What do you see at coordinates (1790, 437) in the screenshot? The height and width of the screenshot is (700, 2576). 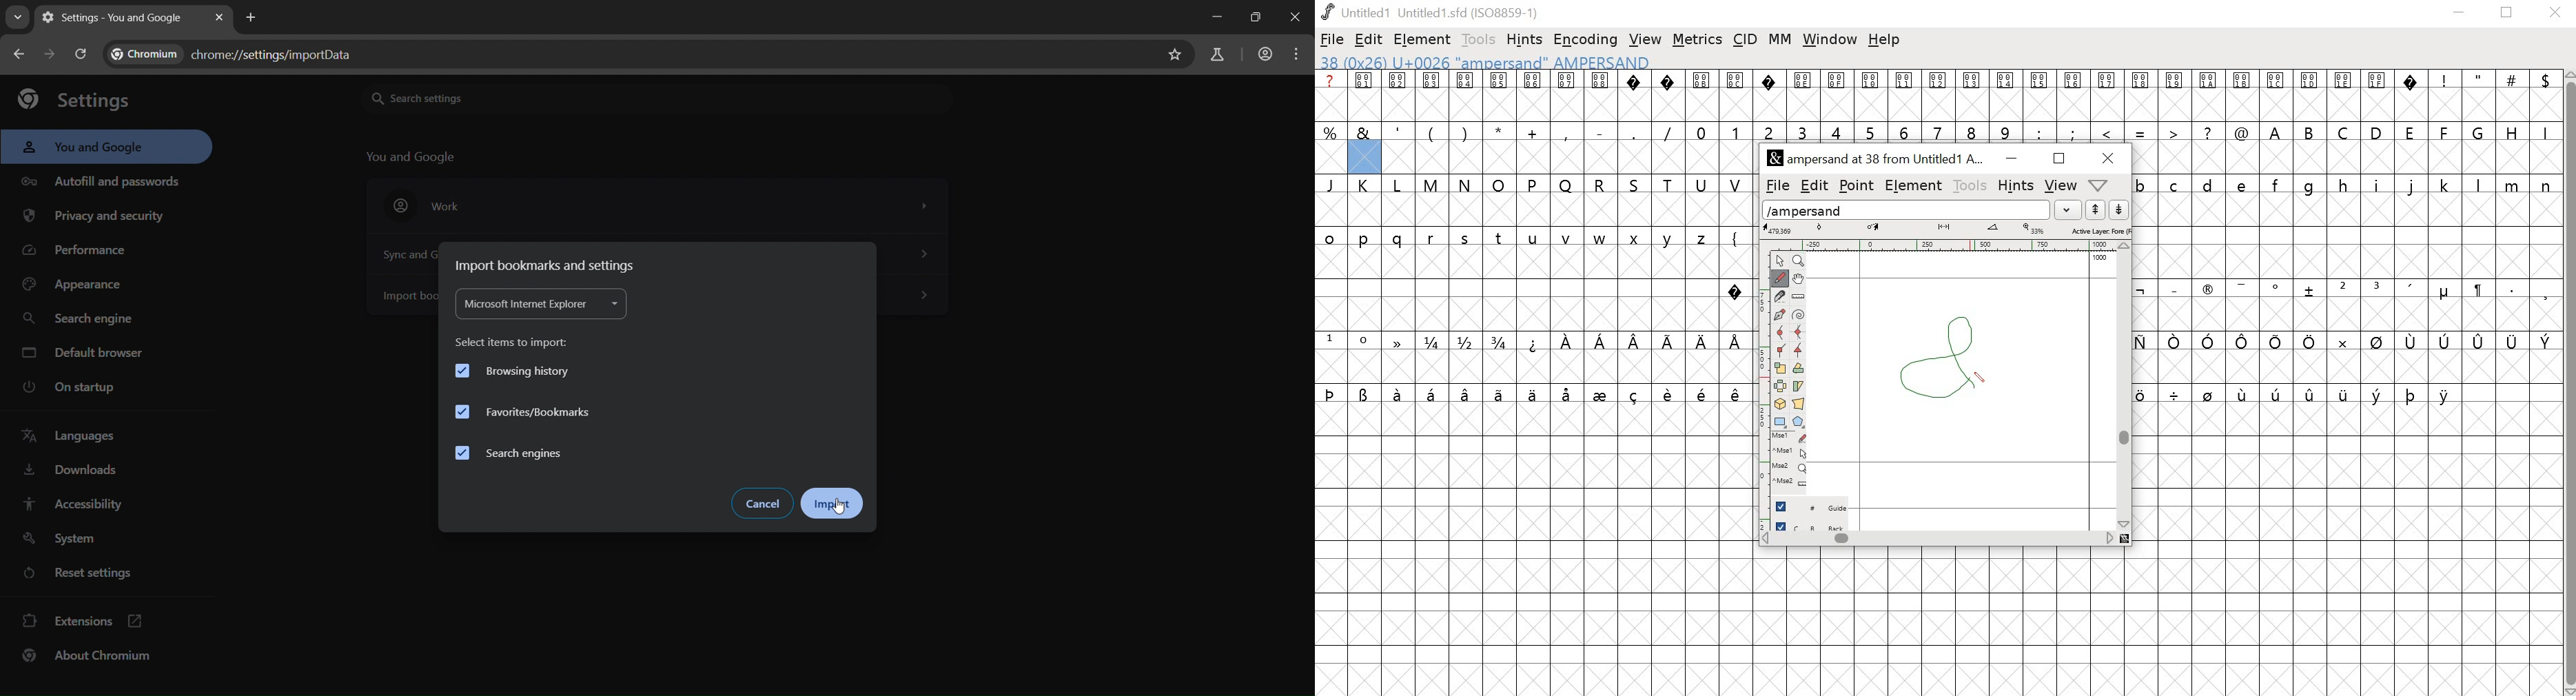 I see `Mse1` at bounding box center [1790, 437].